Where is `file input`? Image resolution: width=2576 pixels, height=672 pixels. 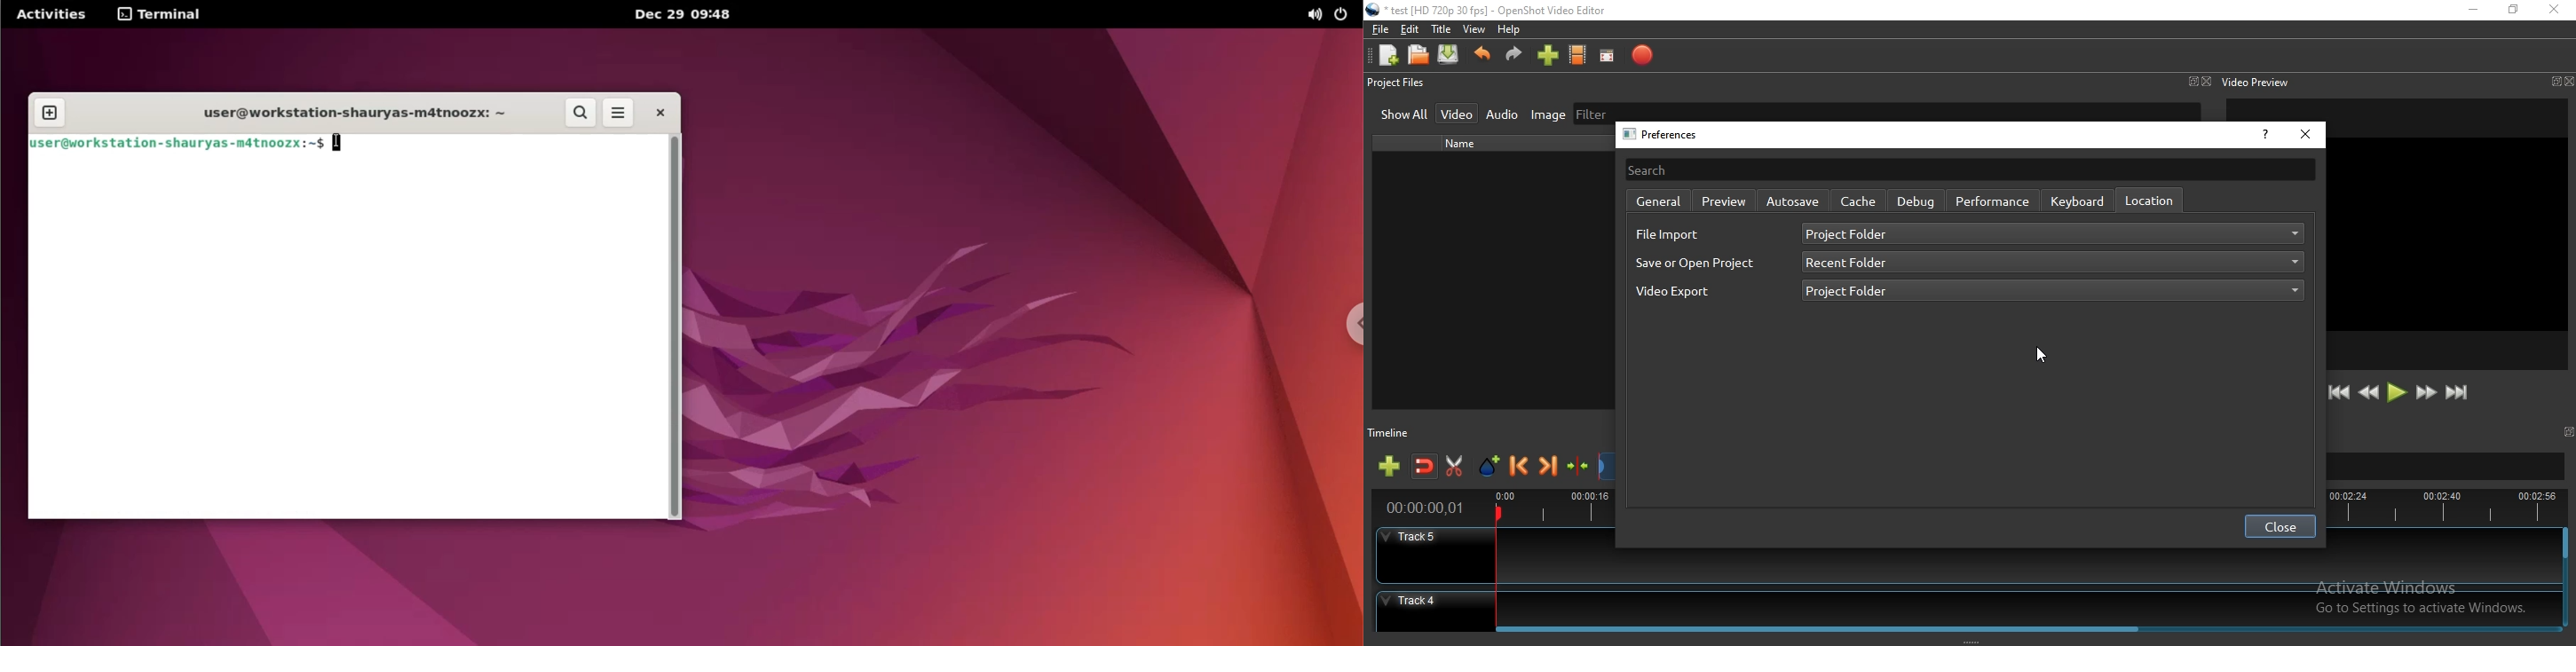
file input is located at coordinates (1668, 235).